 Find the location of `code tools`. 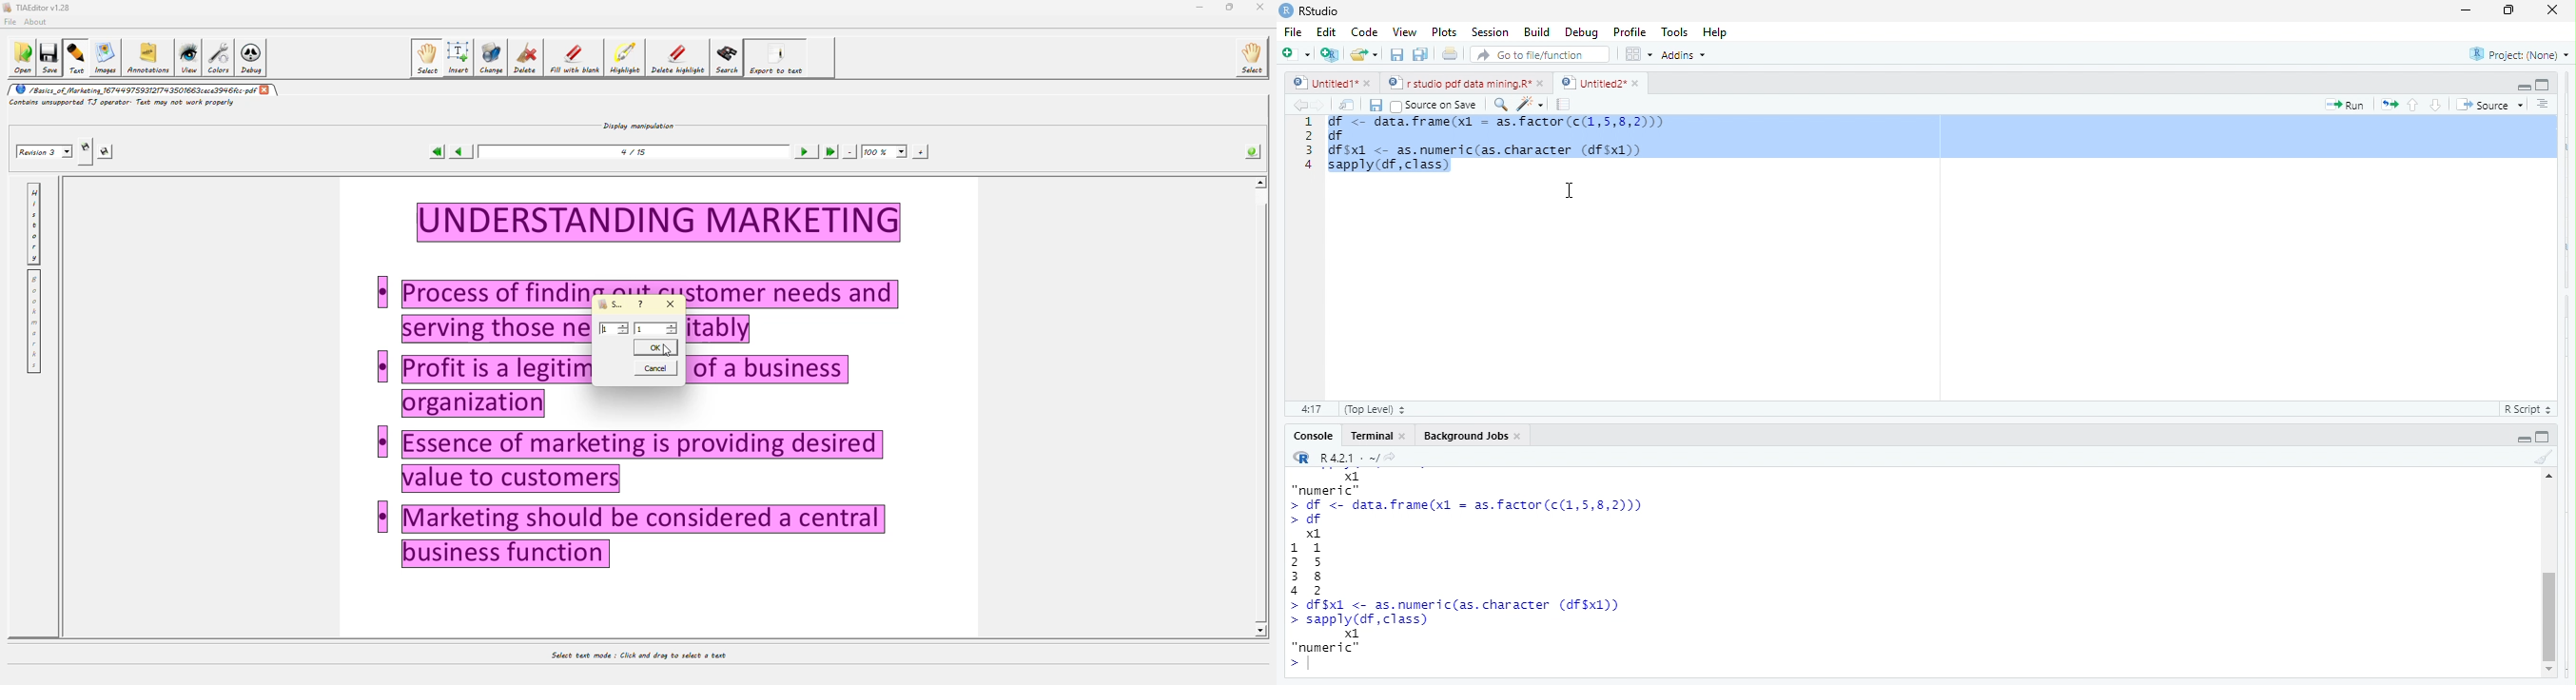

code tools is located at coordinates (1533, 105).